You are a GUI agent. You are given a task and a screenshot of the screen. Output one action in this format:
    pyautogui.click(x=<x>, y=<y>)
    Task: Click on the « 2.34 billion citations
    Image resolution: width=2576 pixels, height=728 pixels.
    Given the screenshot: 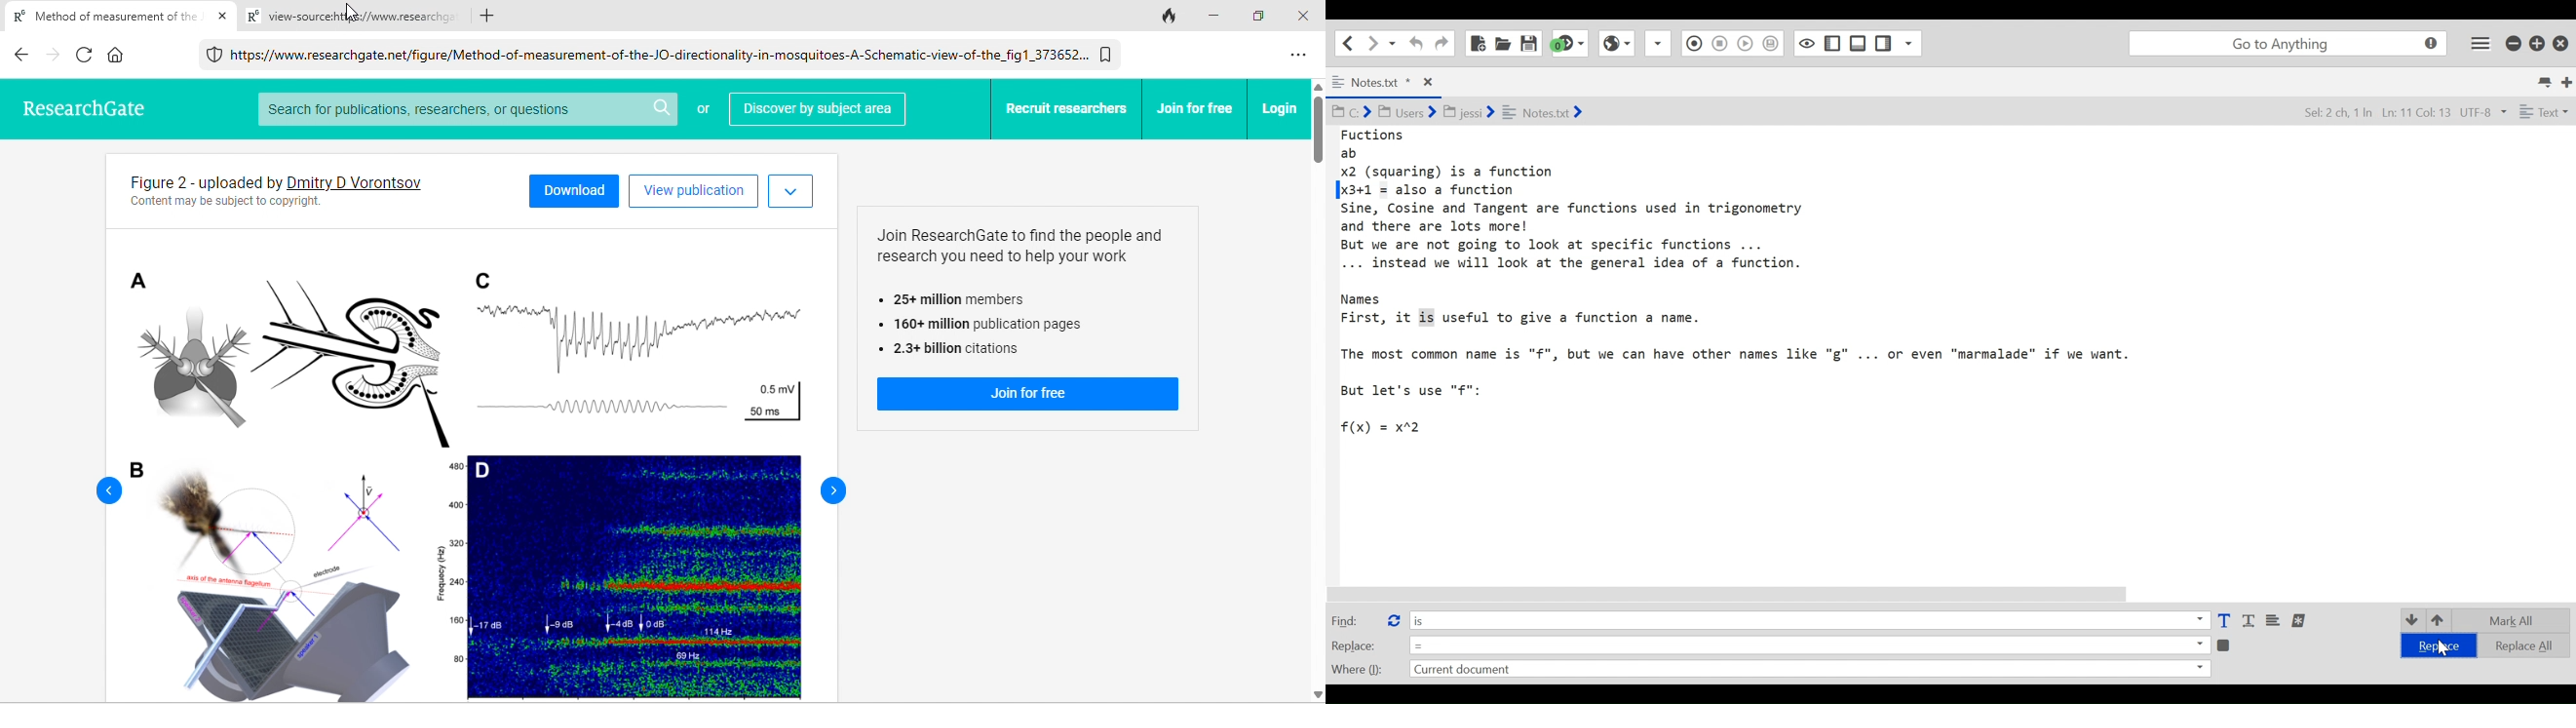 What is the action you would take?
    pyautogui.click(x=953, y=351)
    